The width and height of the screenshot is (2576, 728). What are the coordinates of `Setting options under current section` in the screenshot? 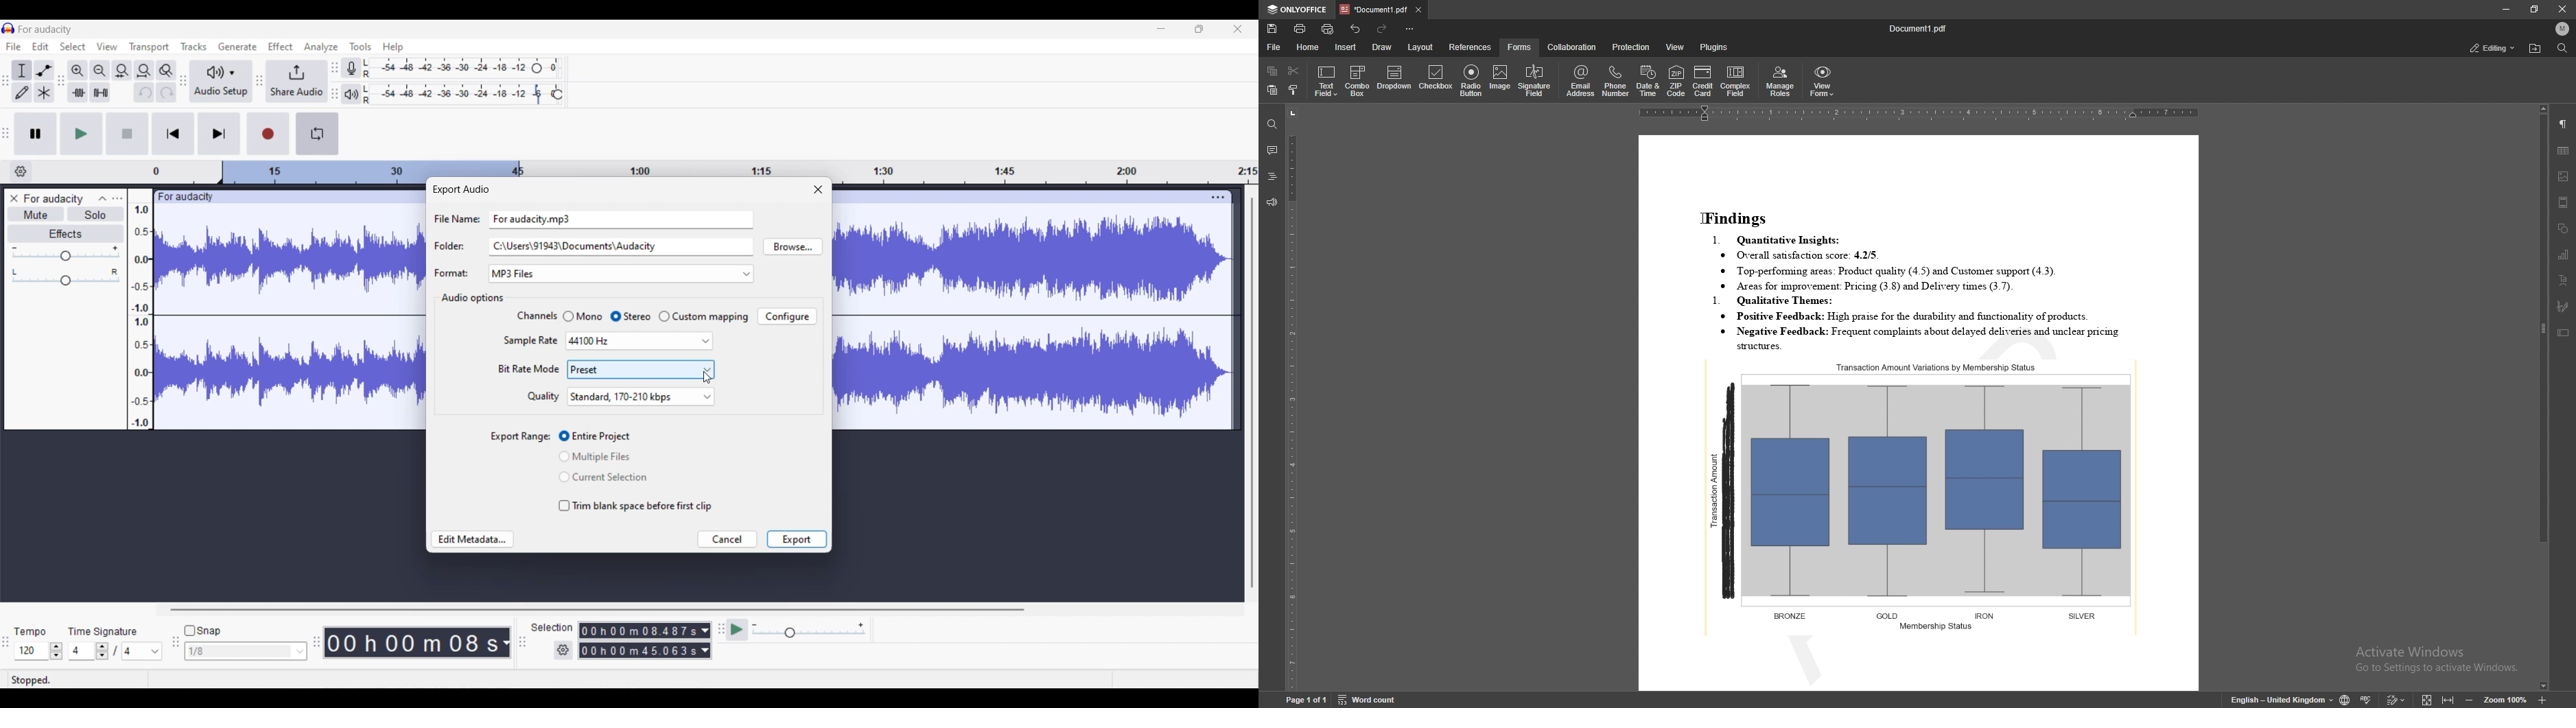 It's located at (527, 357).